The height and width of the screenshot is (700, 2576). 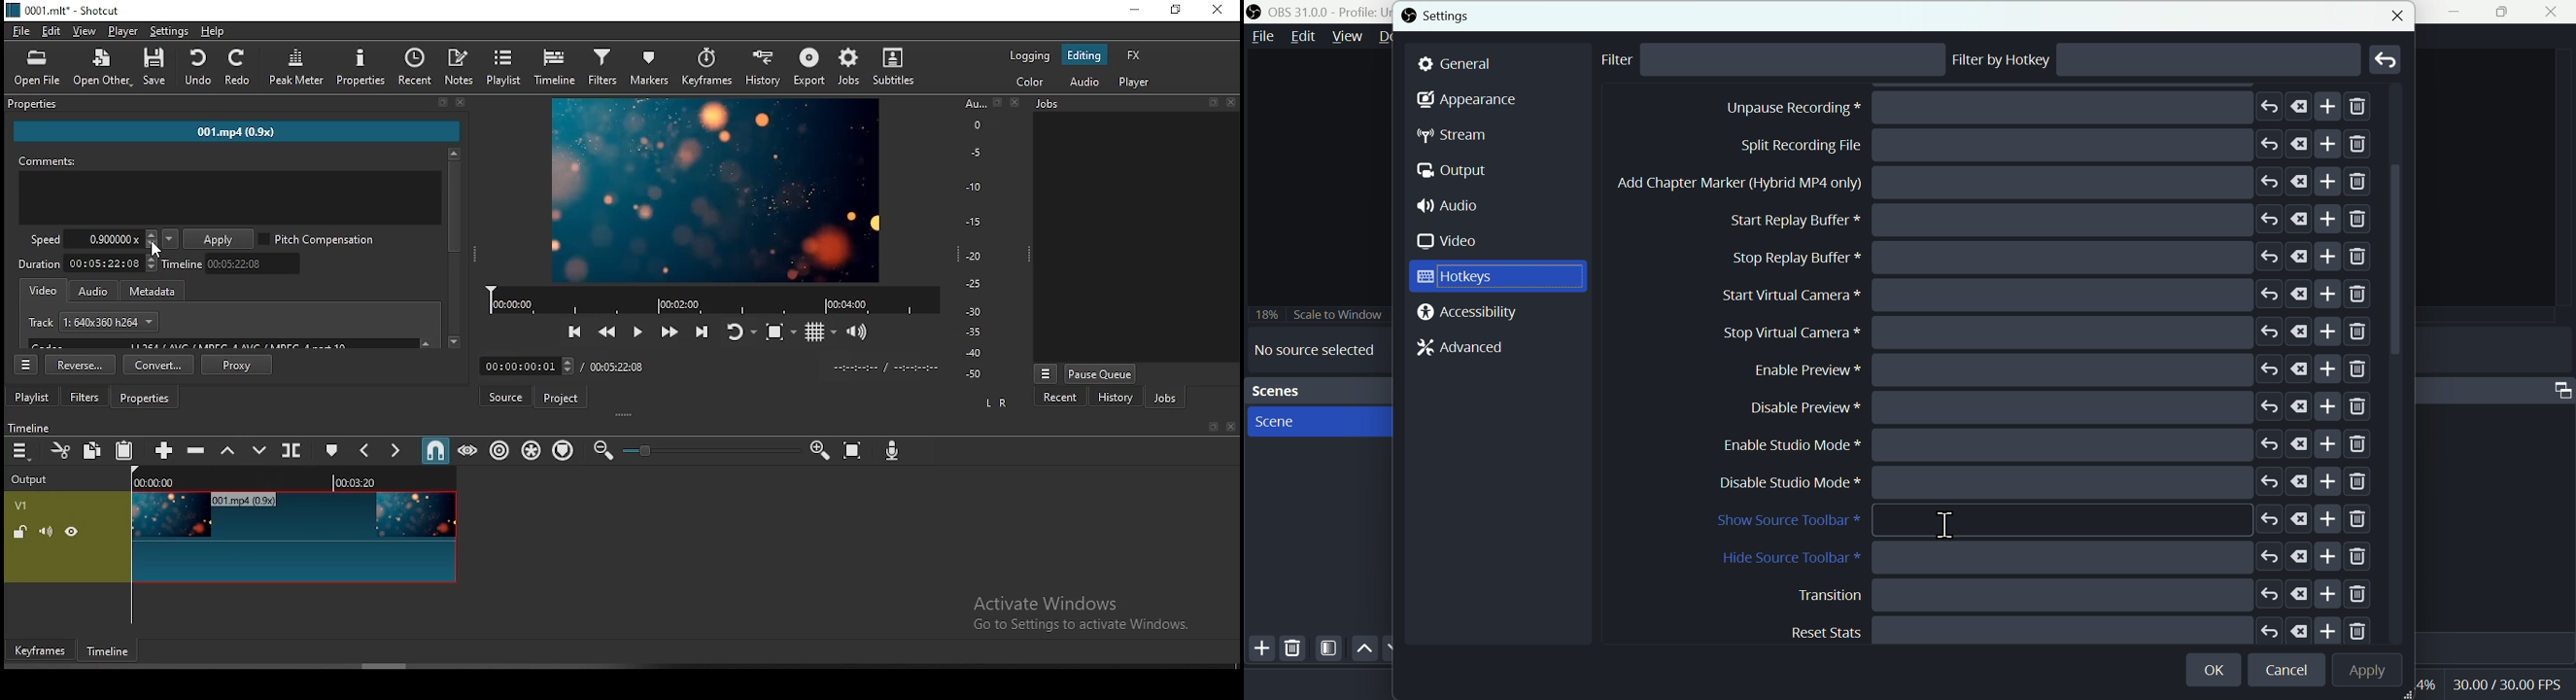 What do you see at coordinates (2048, 293) in the screenshot?
I see `Split recording file` at bounding box center [2048, 293].